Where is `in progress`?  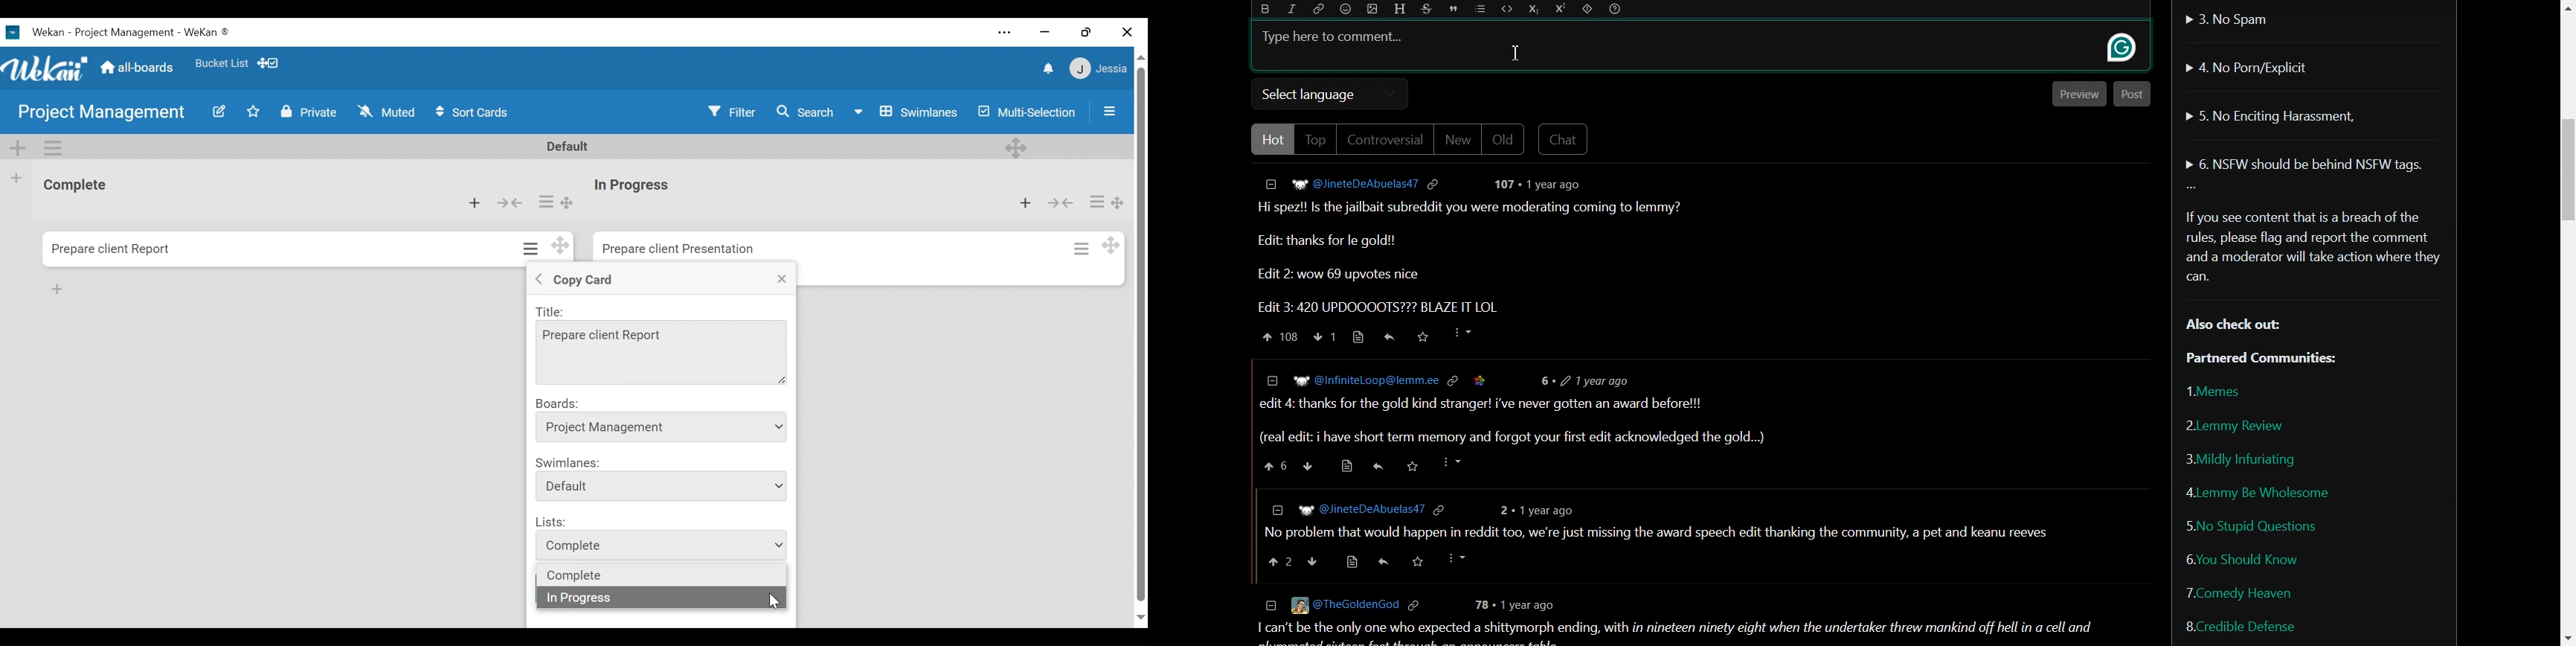 in progress is located at coordinates (596, 598).